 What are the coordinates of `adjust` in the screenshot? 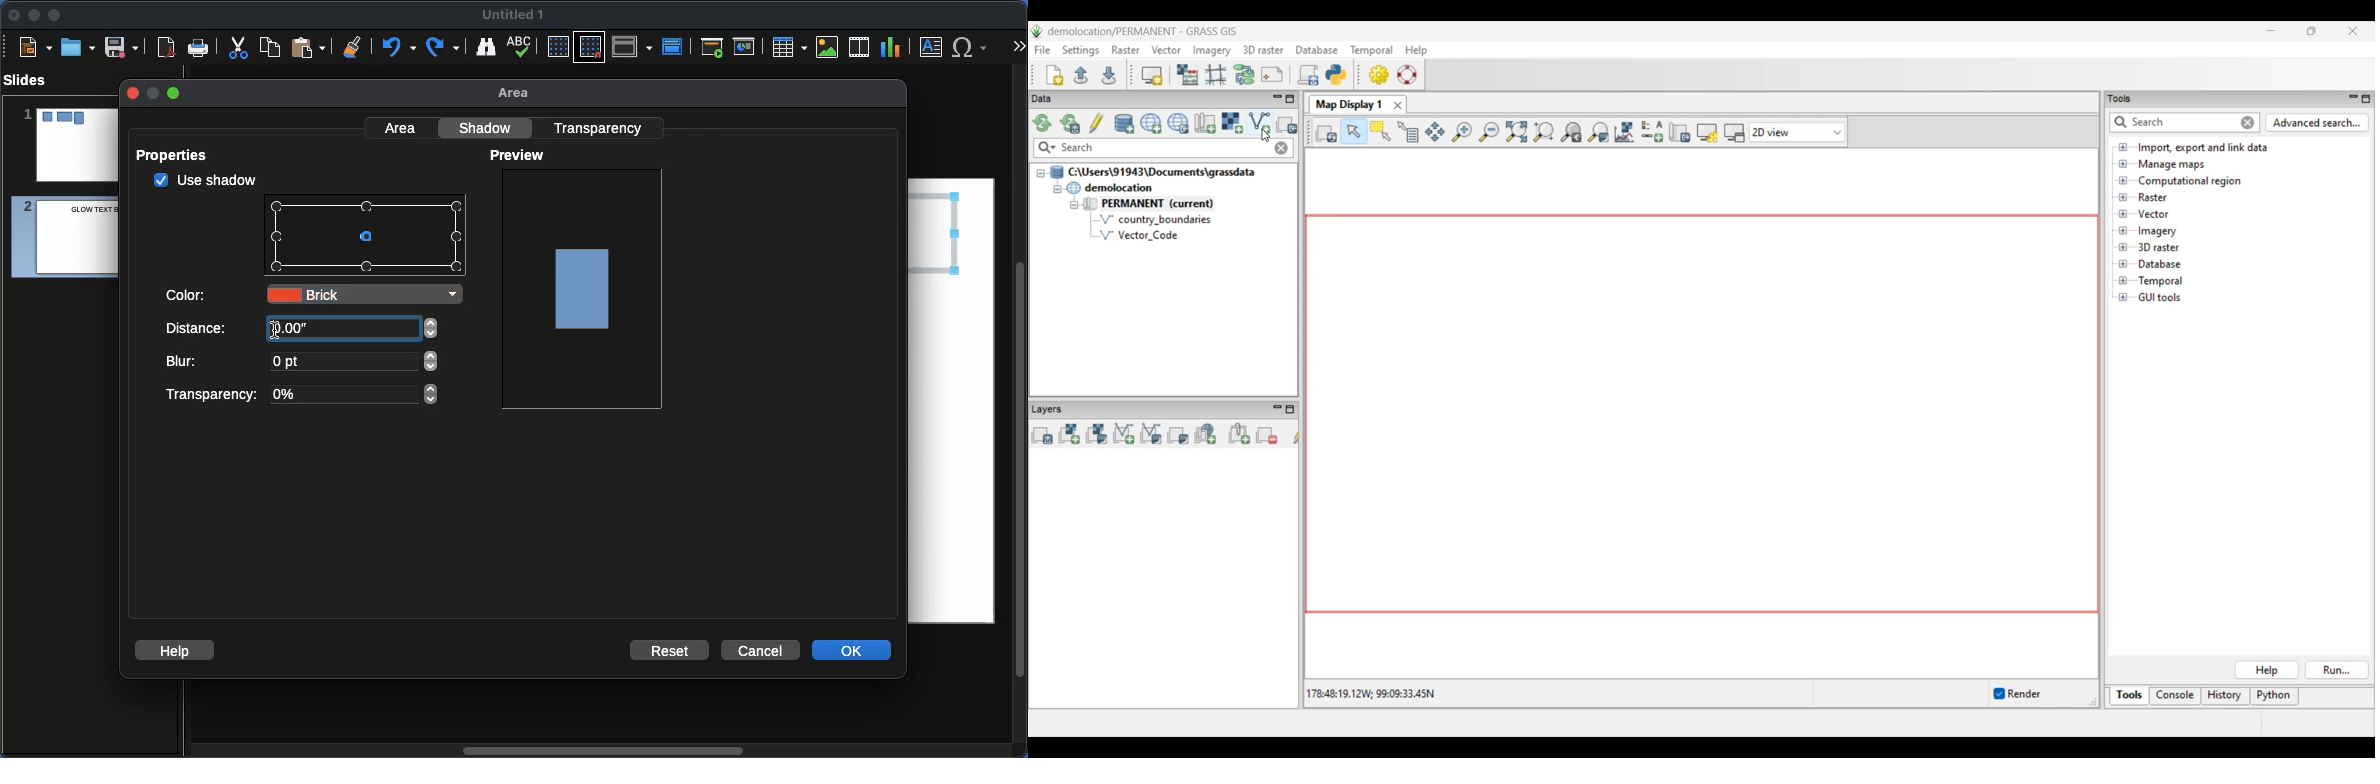 It's located at (431, 329).